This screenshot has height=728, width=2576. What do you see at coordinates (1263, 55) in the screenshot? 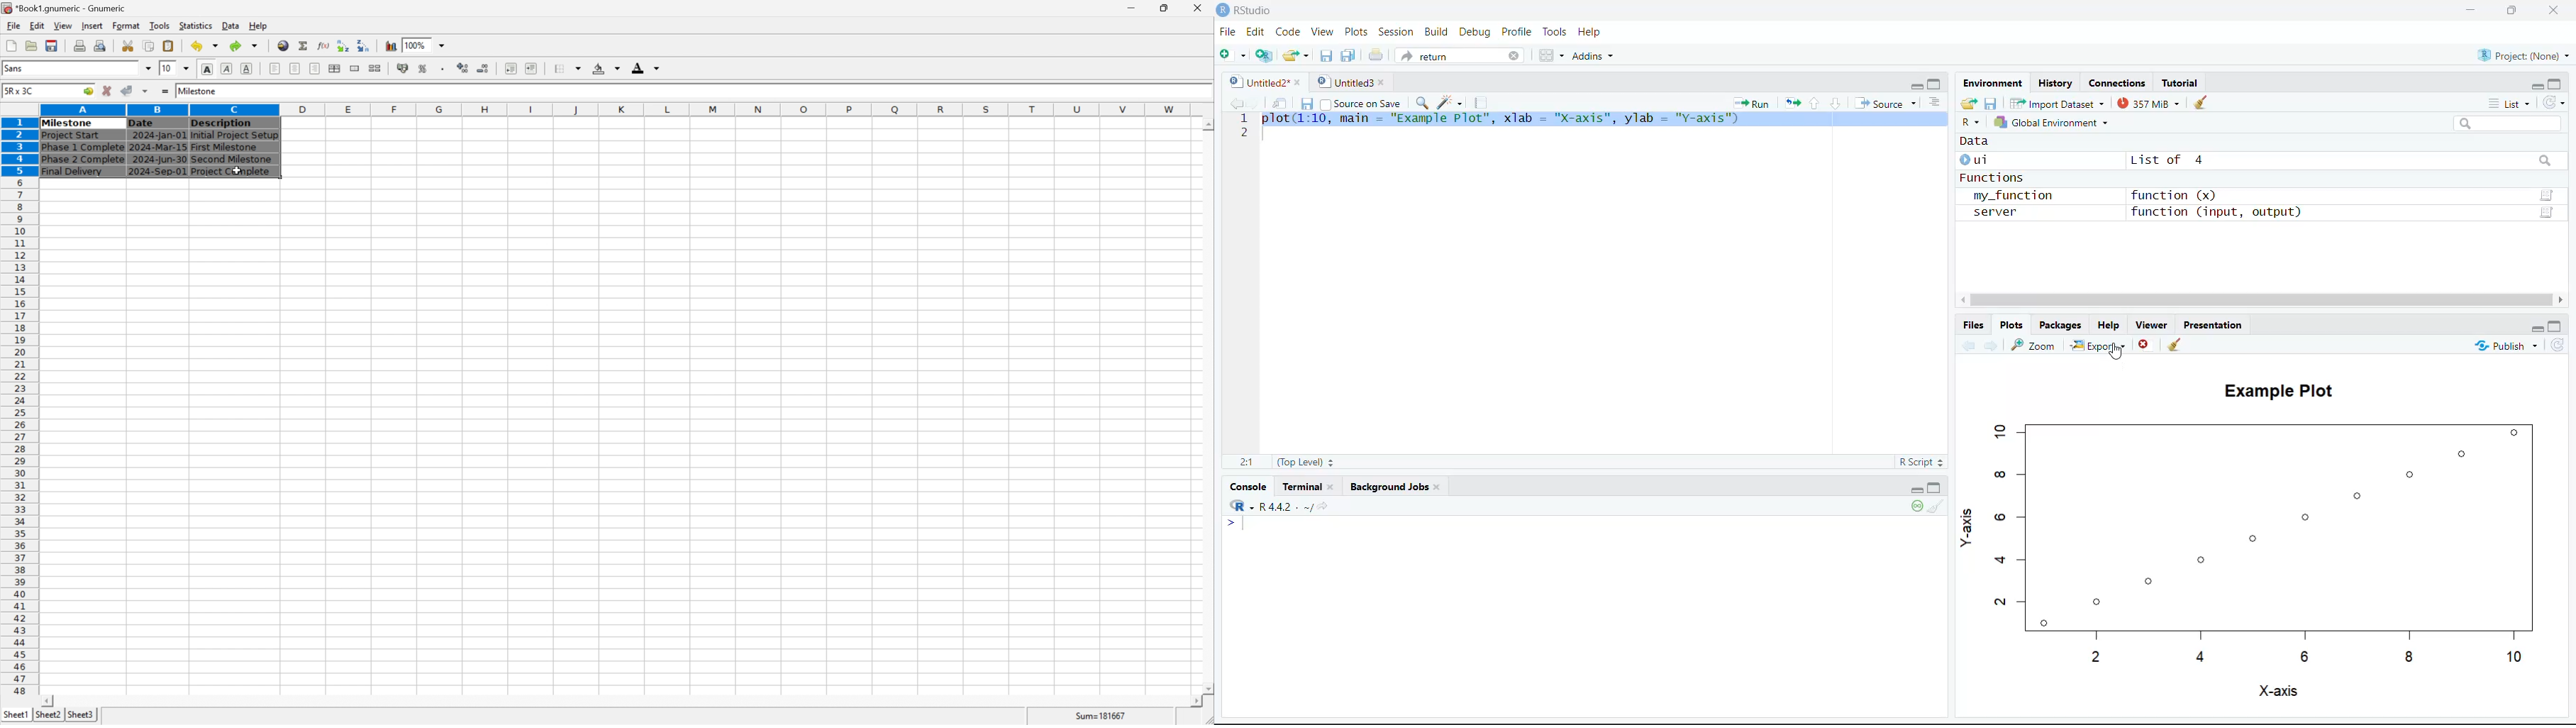
I see `Create a project` at bounding box center [1263, 55].